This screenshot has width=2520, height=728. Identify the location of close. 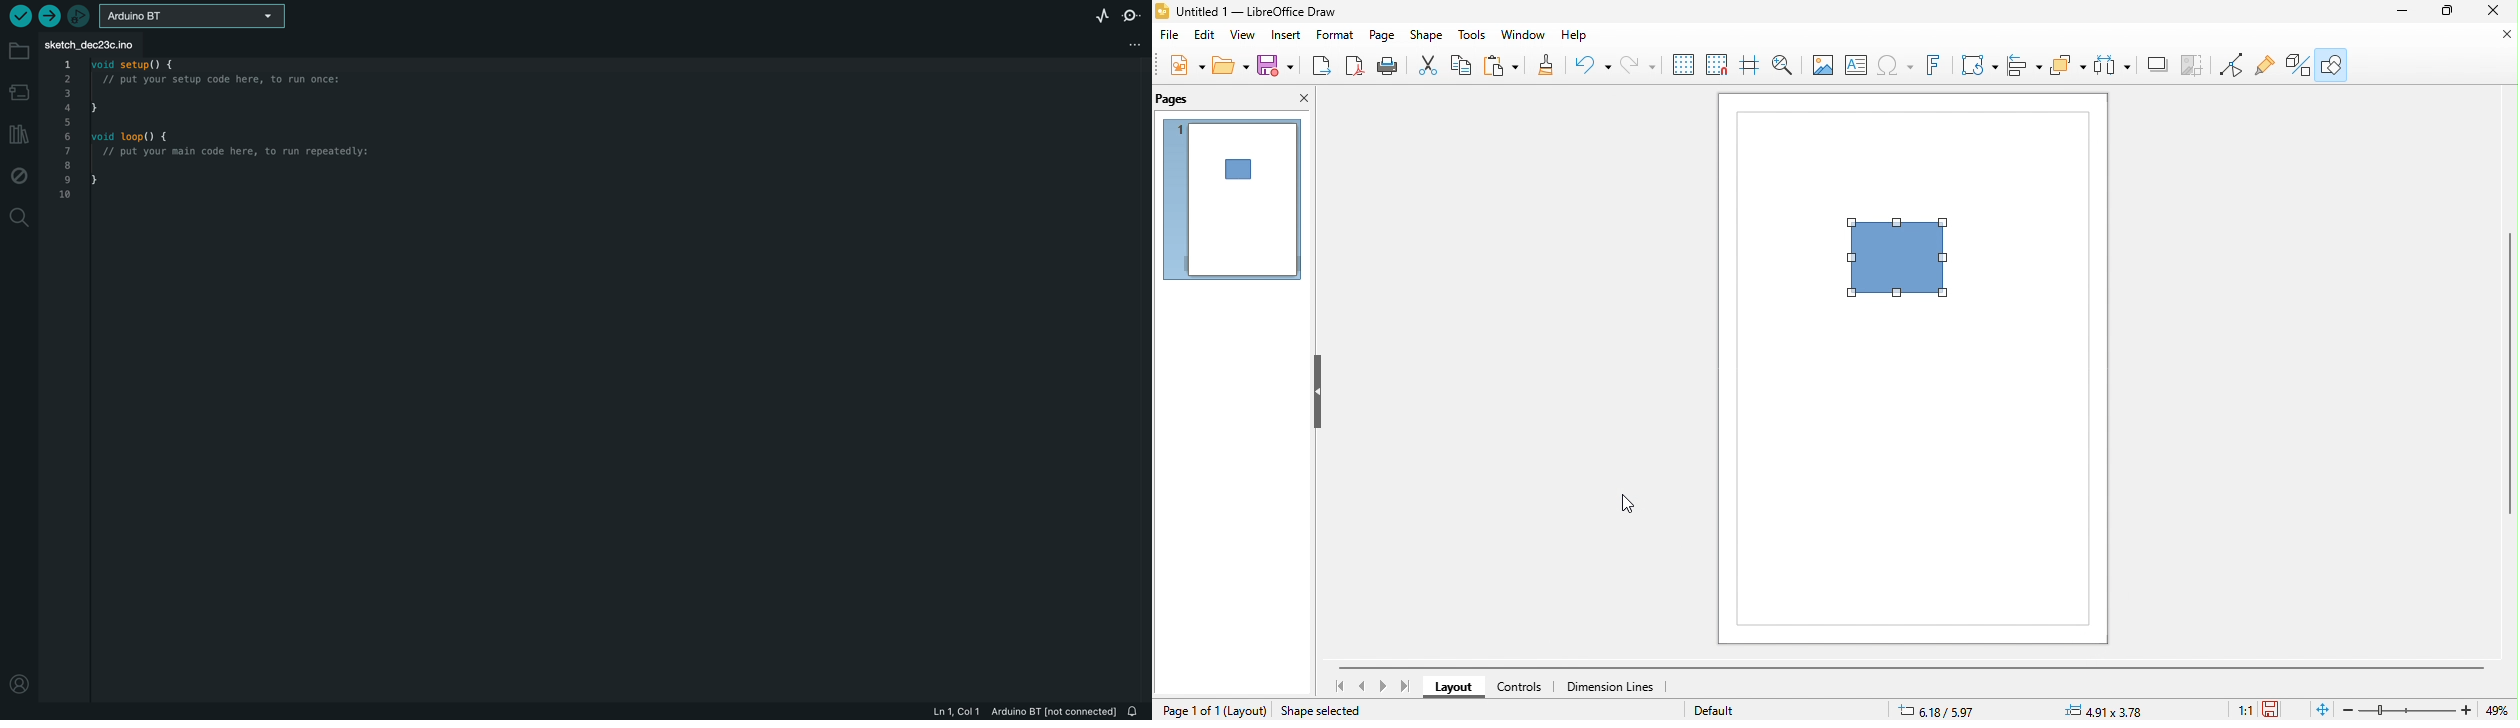
(1299, 99).